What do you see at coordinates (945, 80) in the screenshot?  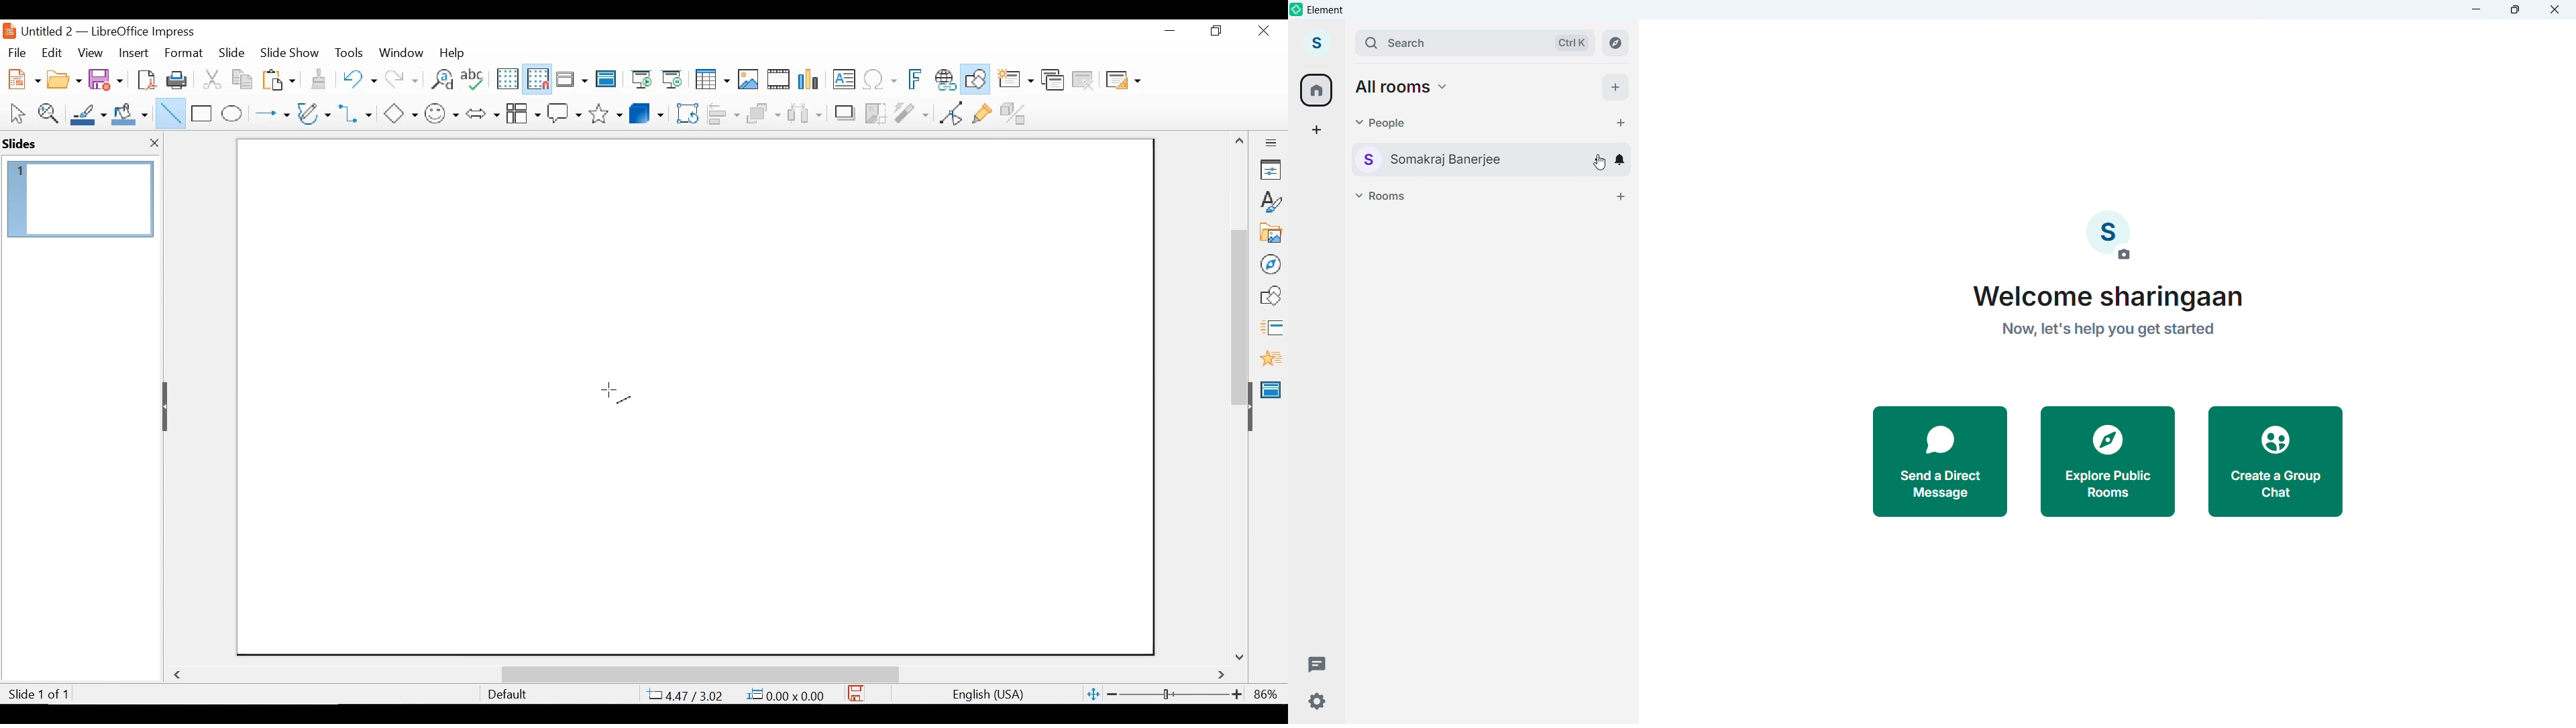 I see `Insert Hyperlink` at bounding box center [945, 80].